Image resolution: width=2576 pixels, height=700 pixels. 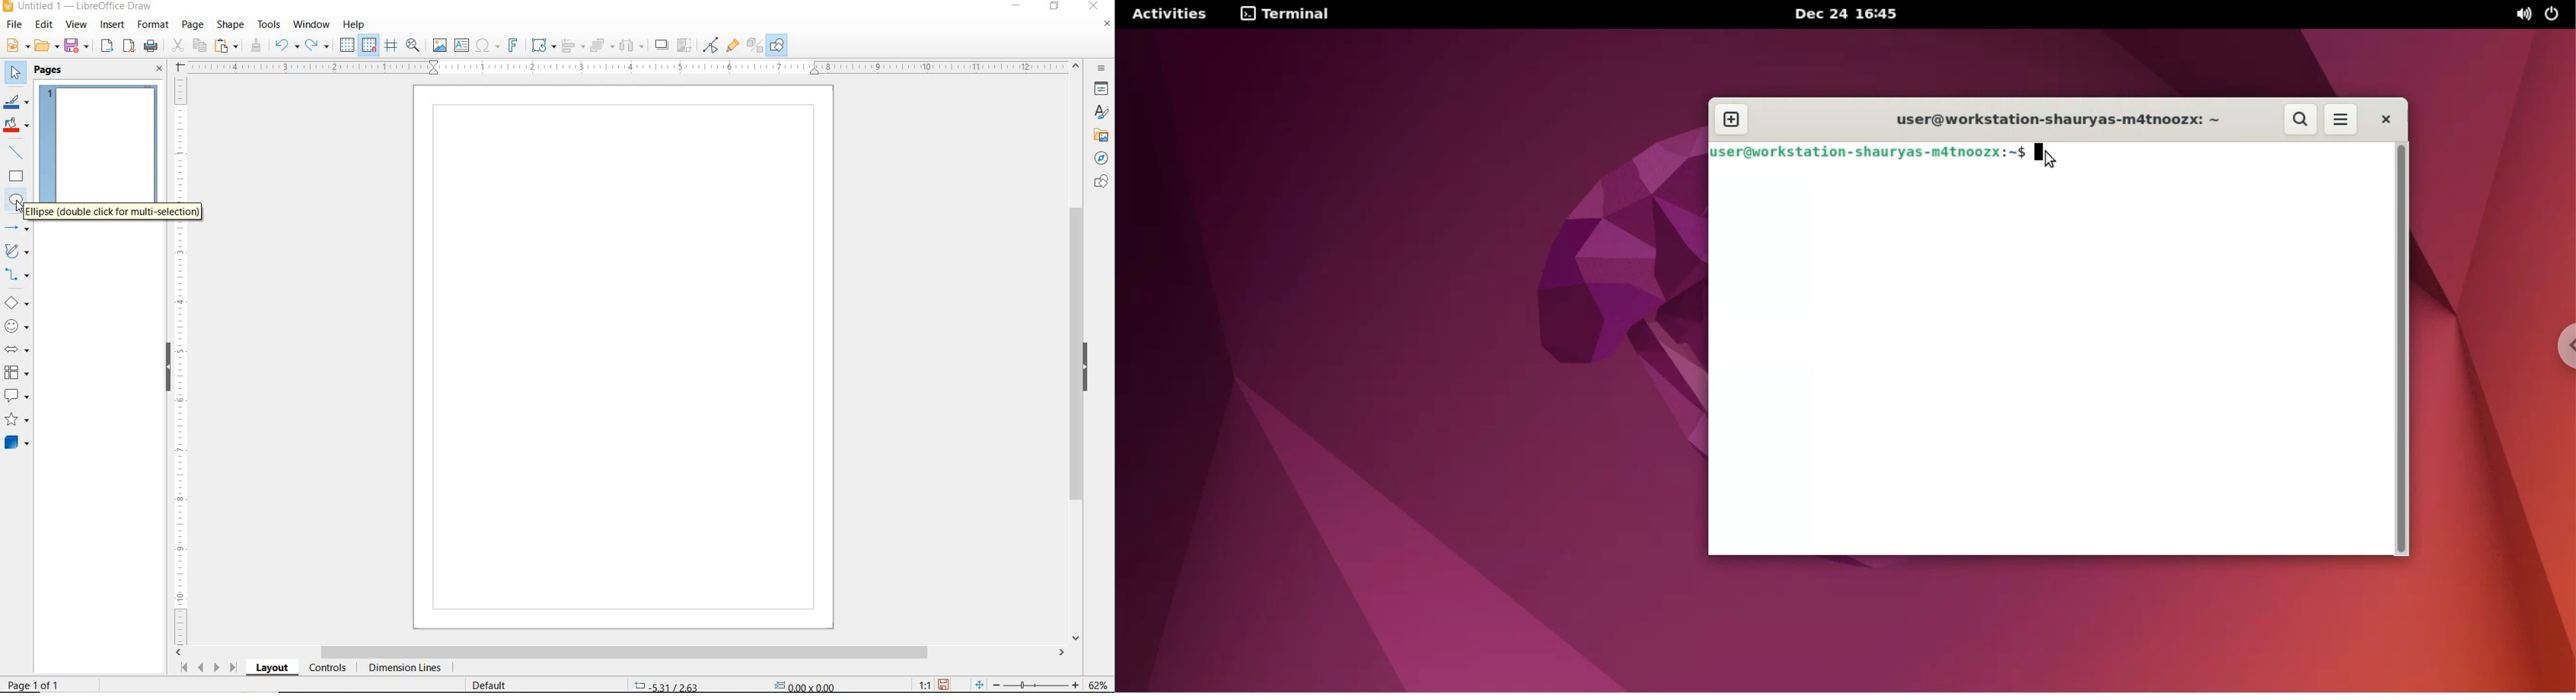 What do you see at coordinates (1019, 7) in the screenshot?
I see `MINIMIZE` at bounding box center [1019, 7].